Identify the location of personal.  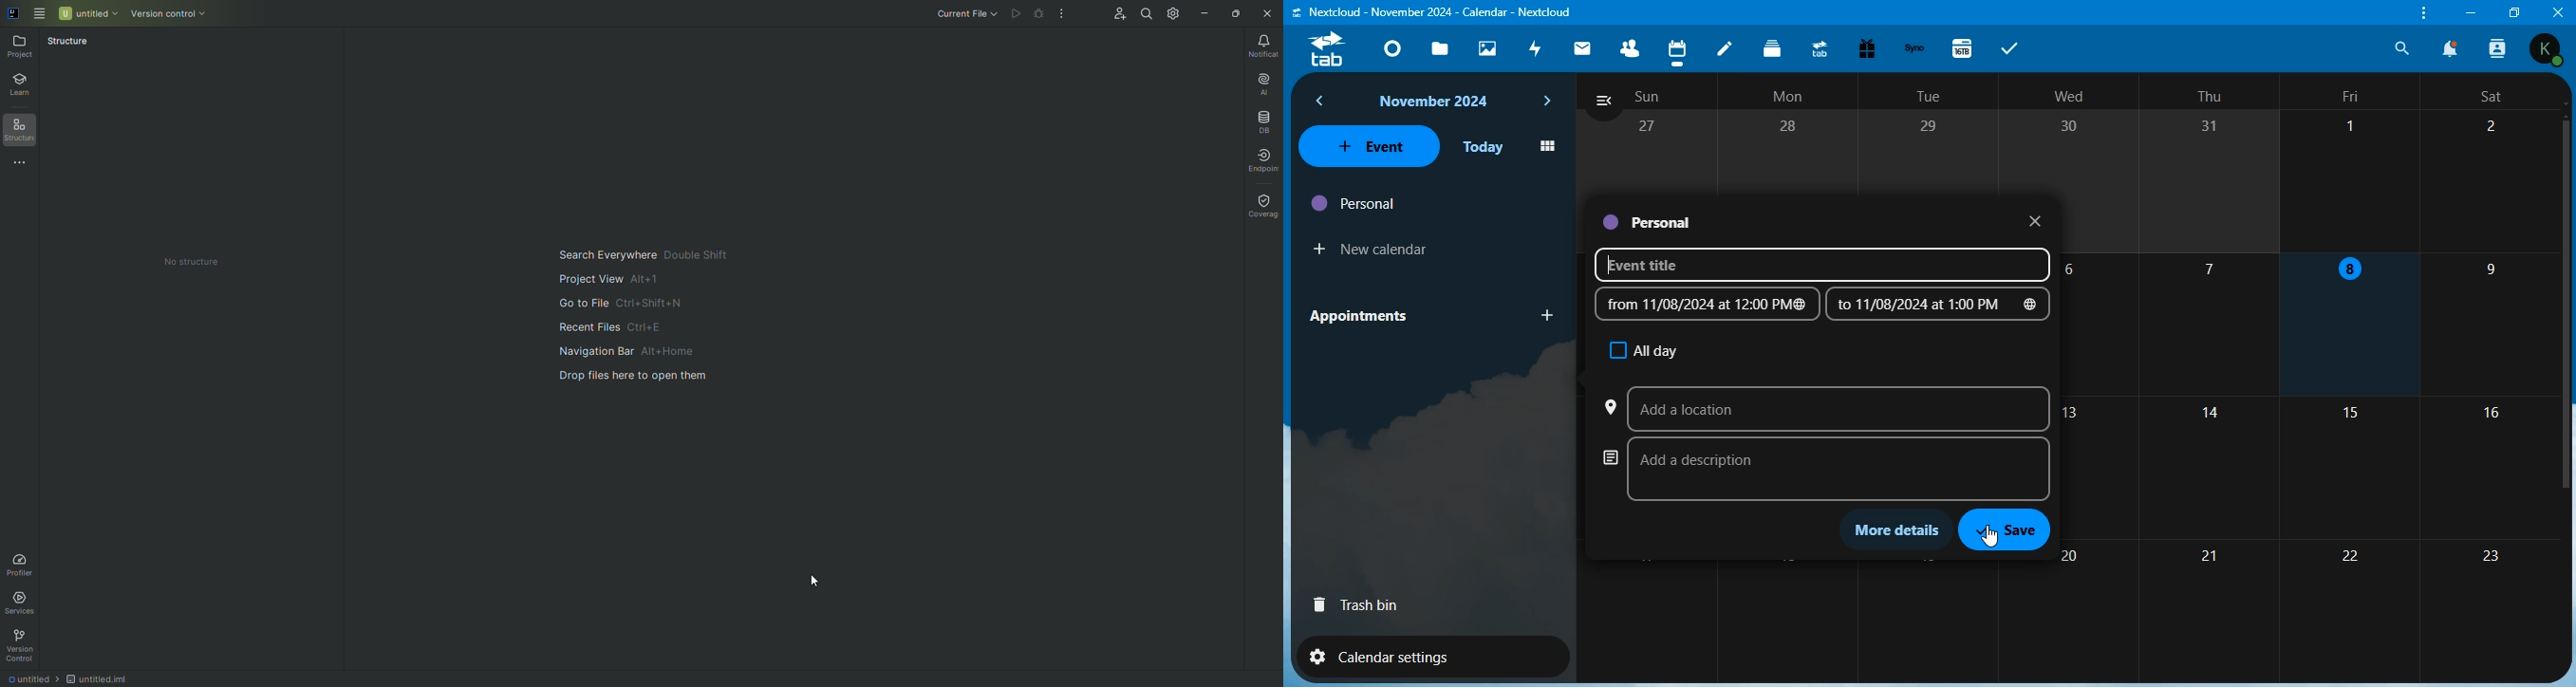
(1357, 203).